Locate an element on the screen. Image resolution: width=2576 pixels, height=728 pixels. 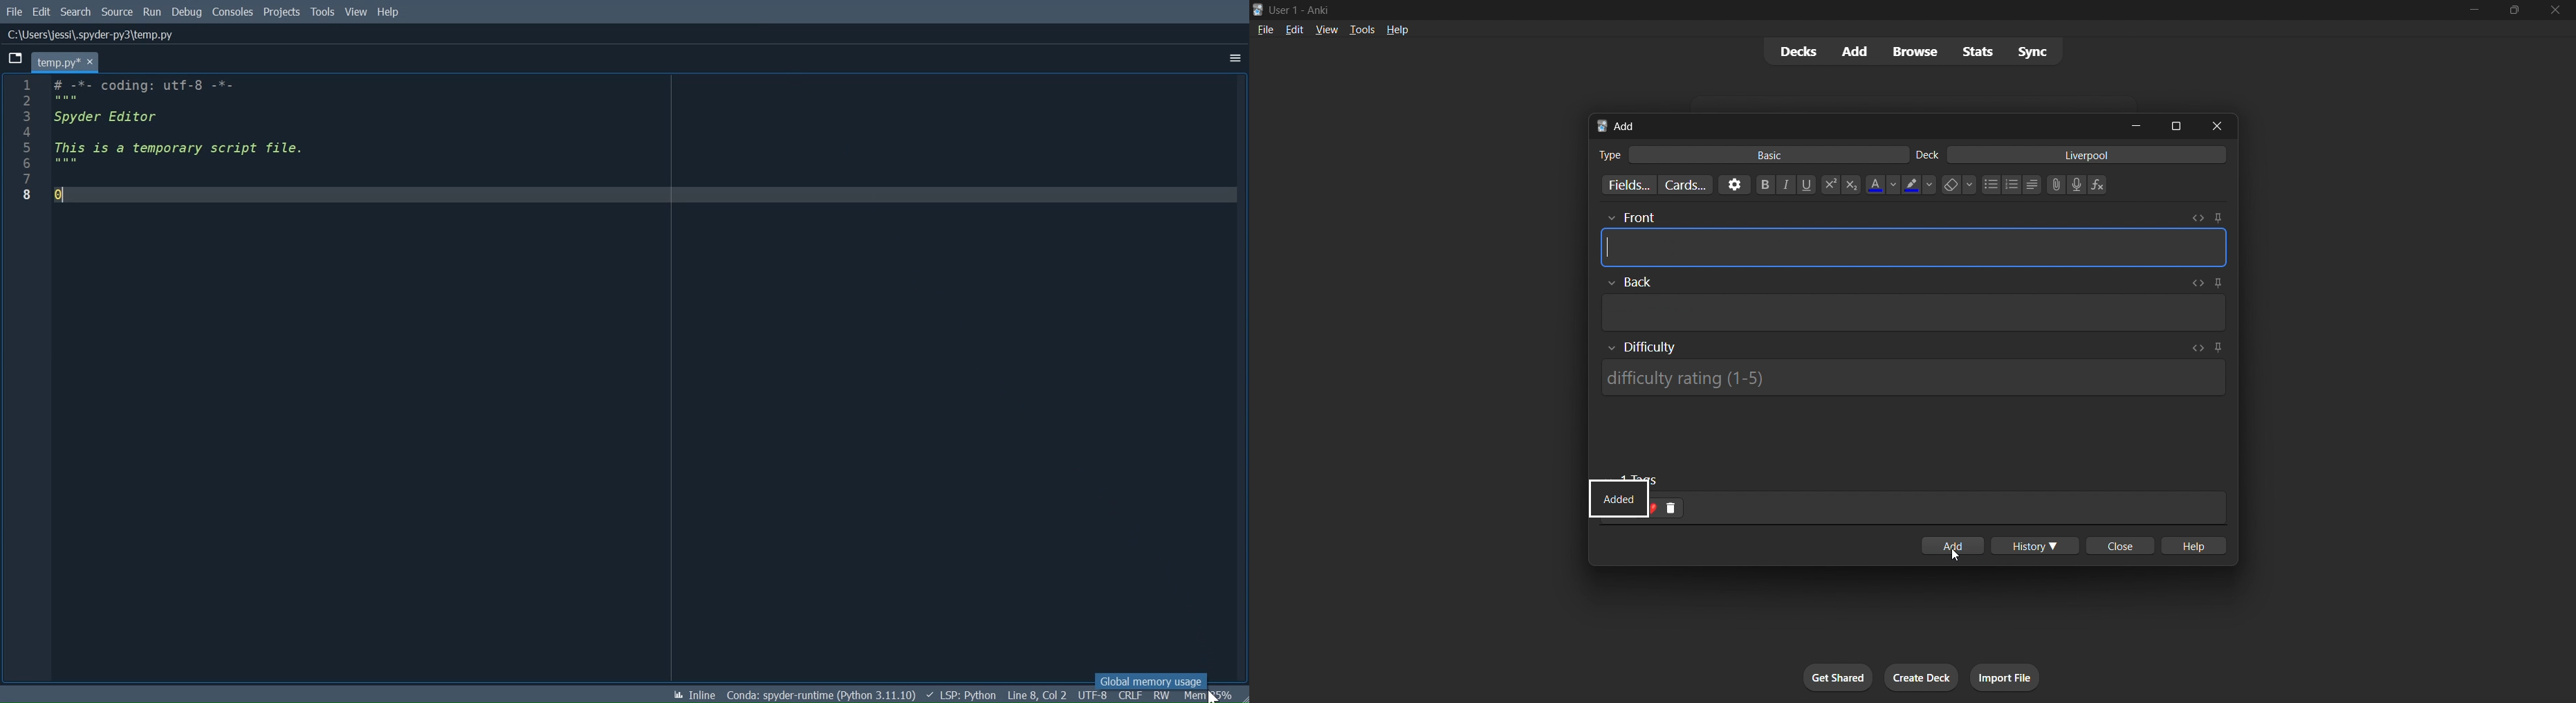
browse is located at coordinates (1912, 51).